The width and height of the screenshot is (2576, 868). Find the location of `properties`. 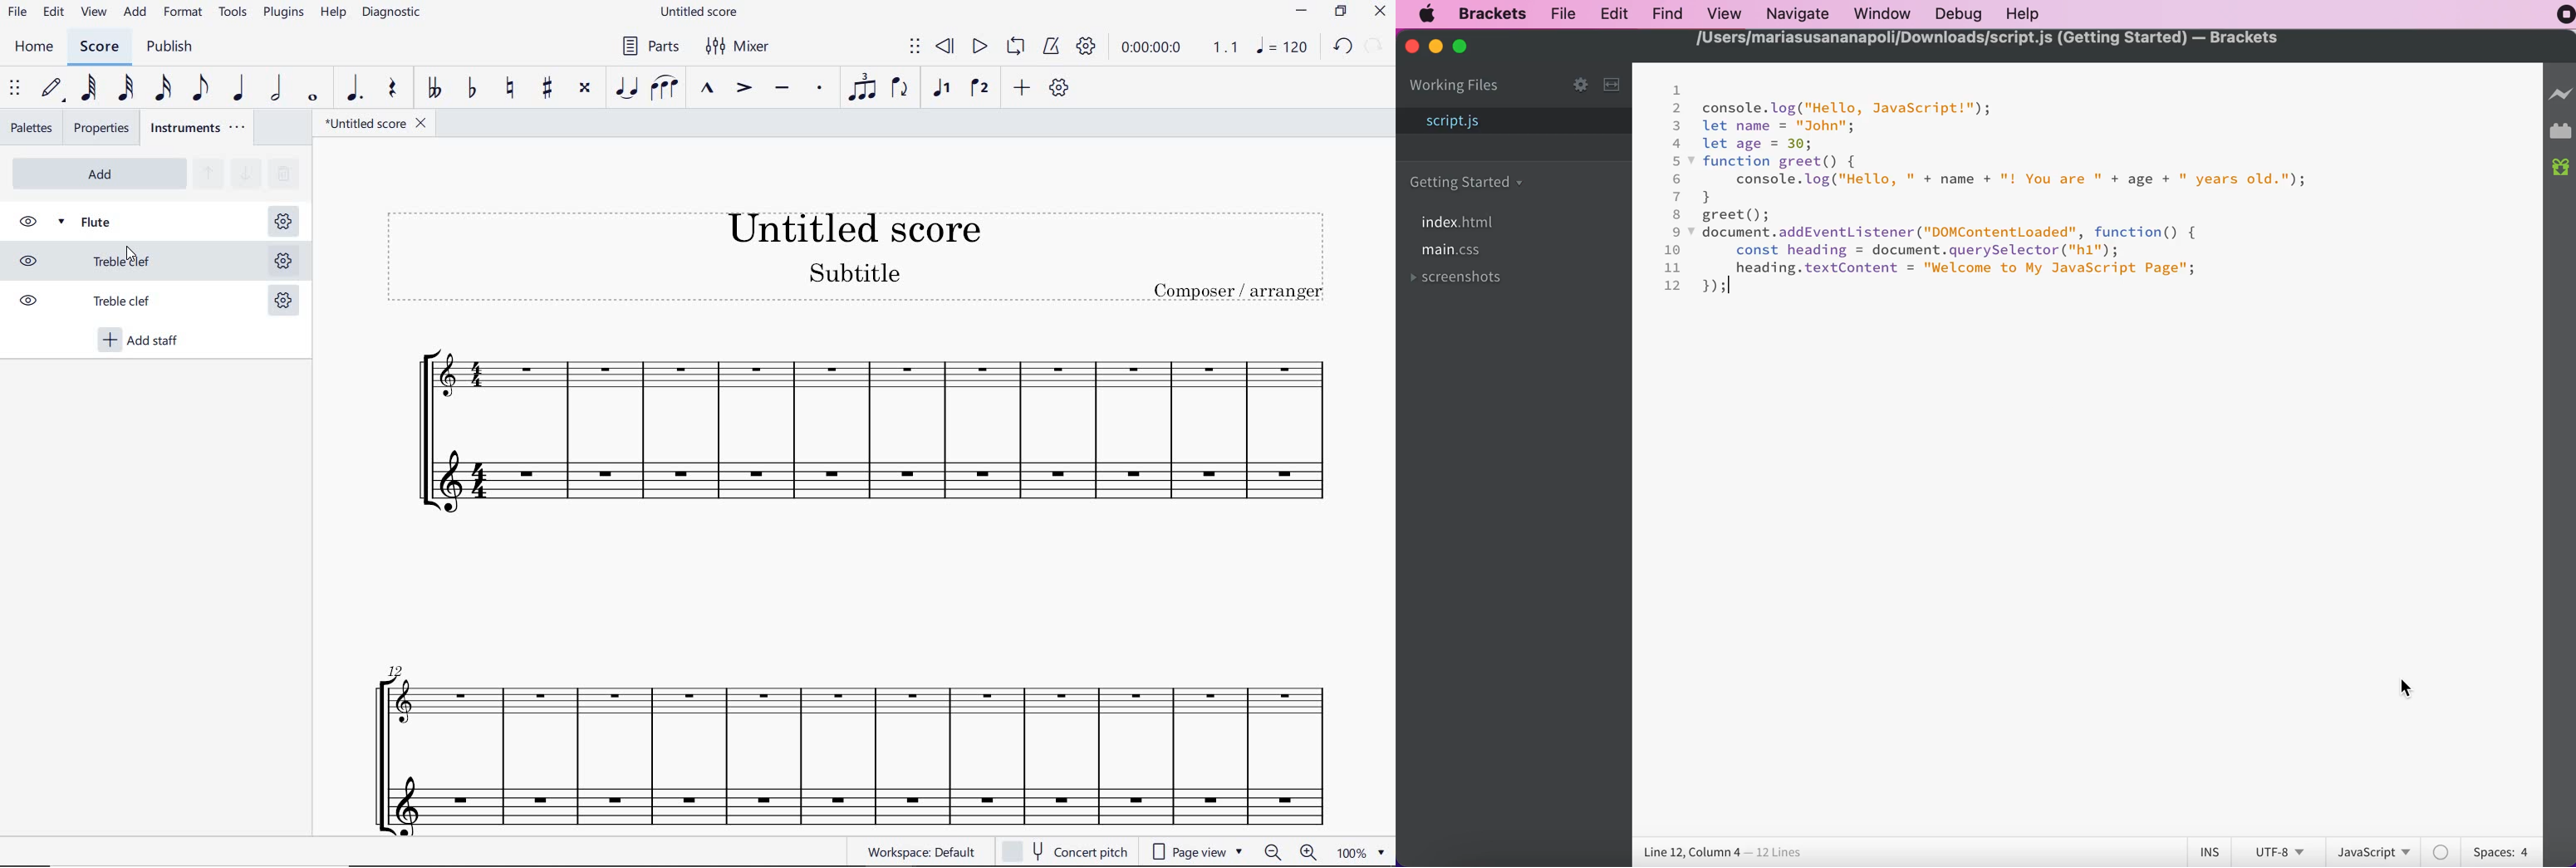

properties is located at coordinates (101, 128).